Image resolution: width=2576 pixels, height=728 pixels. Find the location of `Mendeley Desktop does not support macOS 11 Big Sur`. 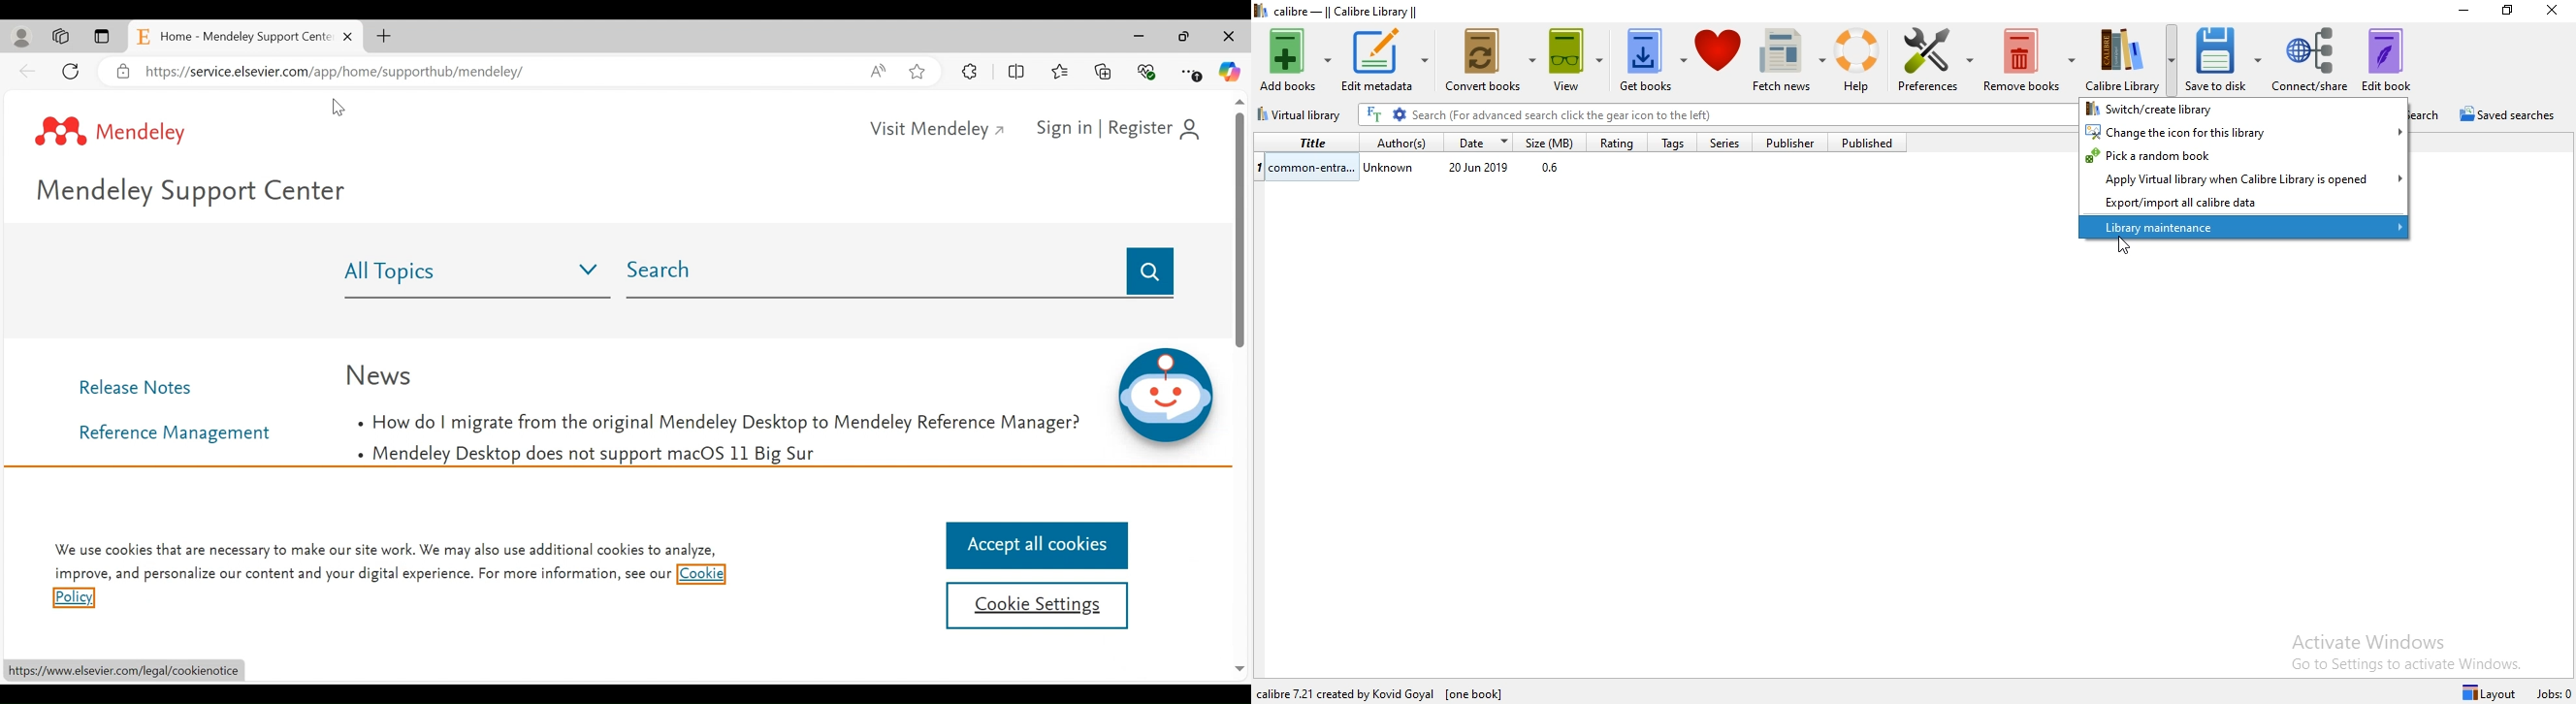

Mendeley Desktop does not support macOS 11 Big Sur is located at coordinates (588, 456).